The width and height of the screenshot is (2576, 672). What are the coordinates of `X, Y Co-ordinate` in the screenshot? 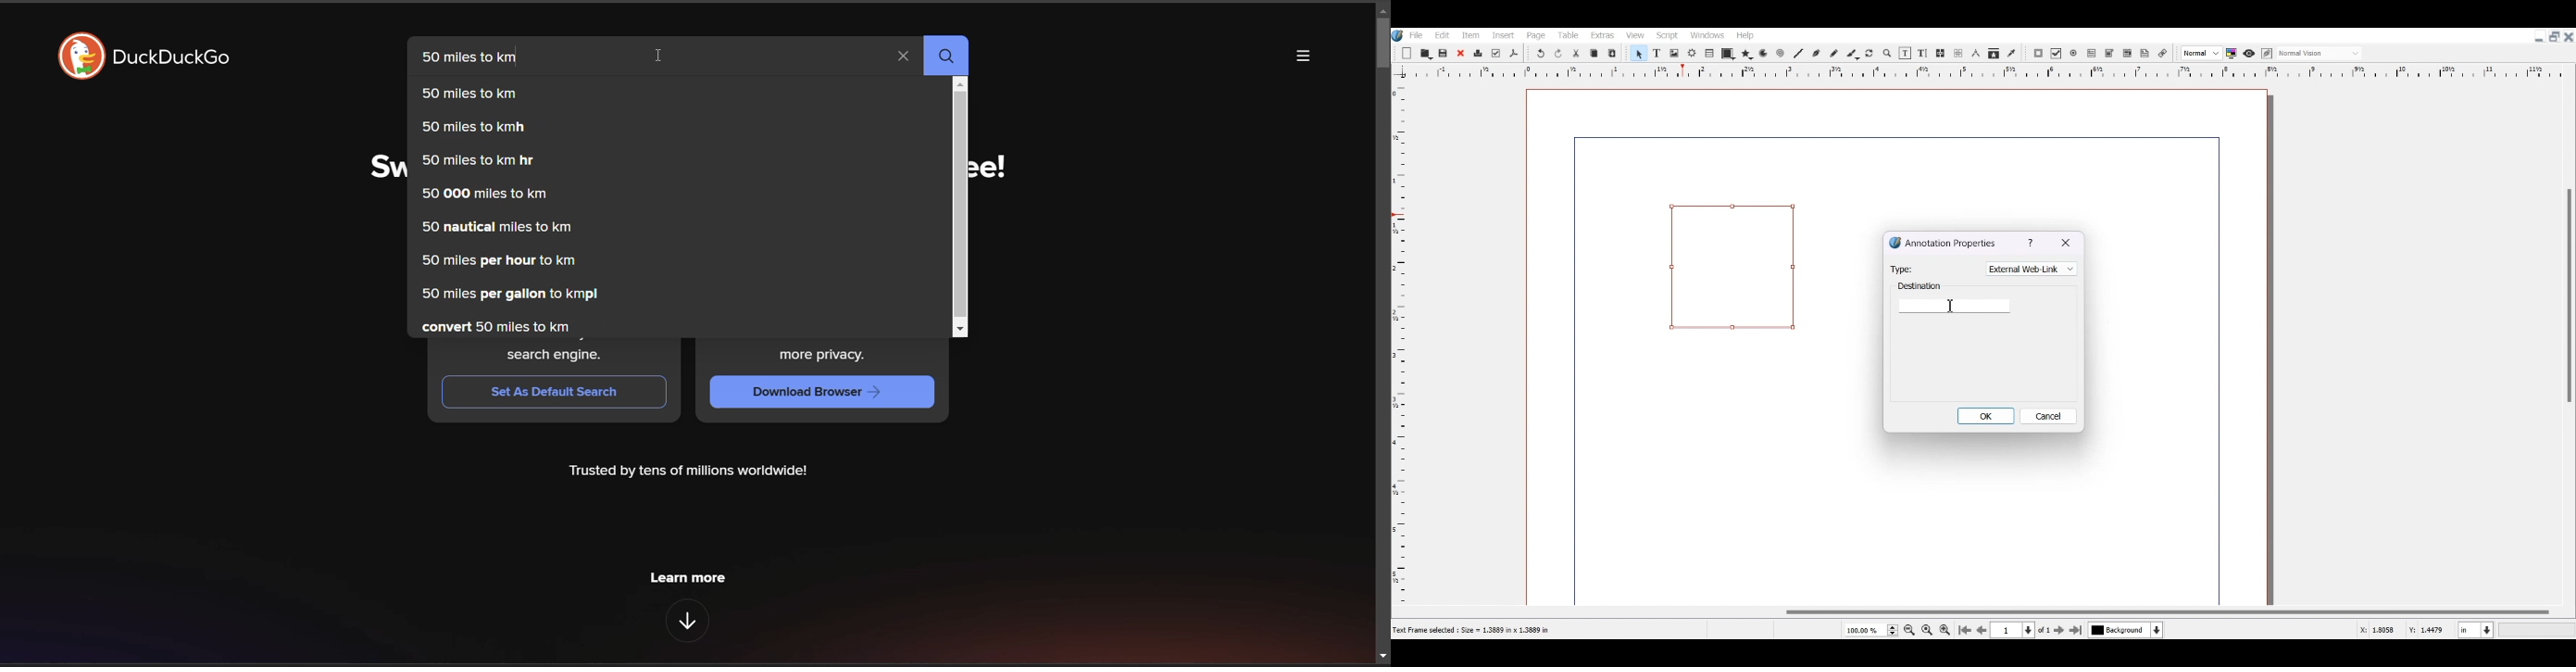 It's located at (2379, 630).